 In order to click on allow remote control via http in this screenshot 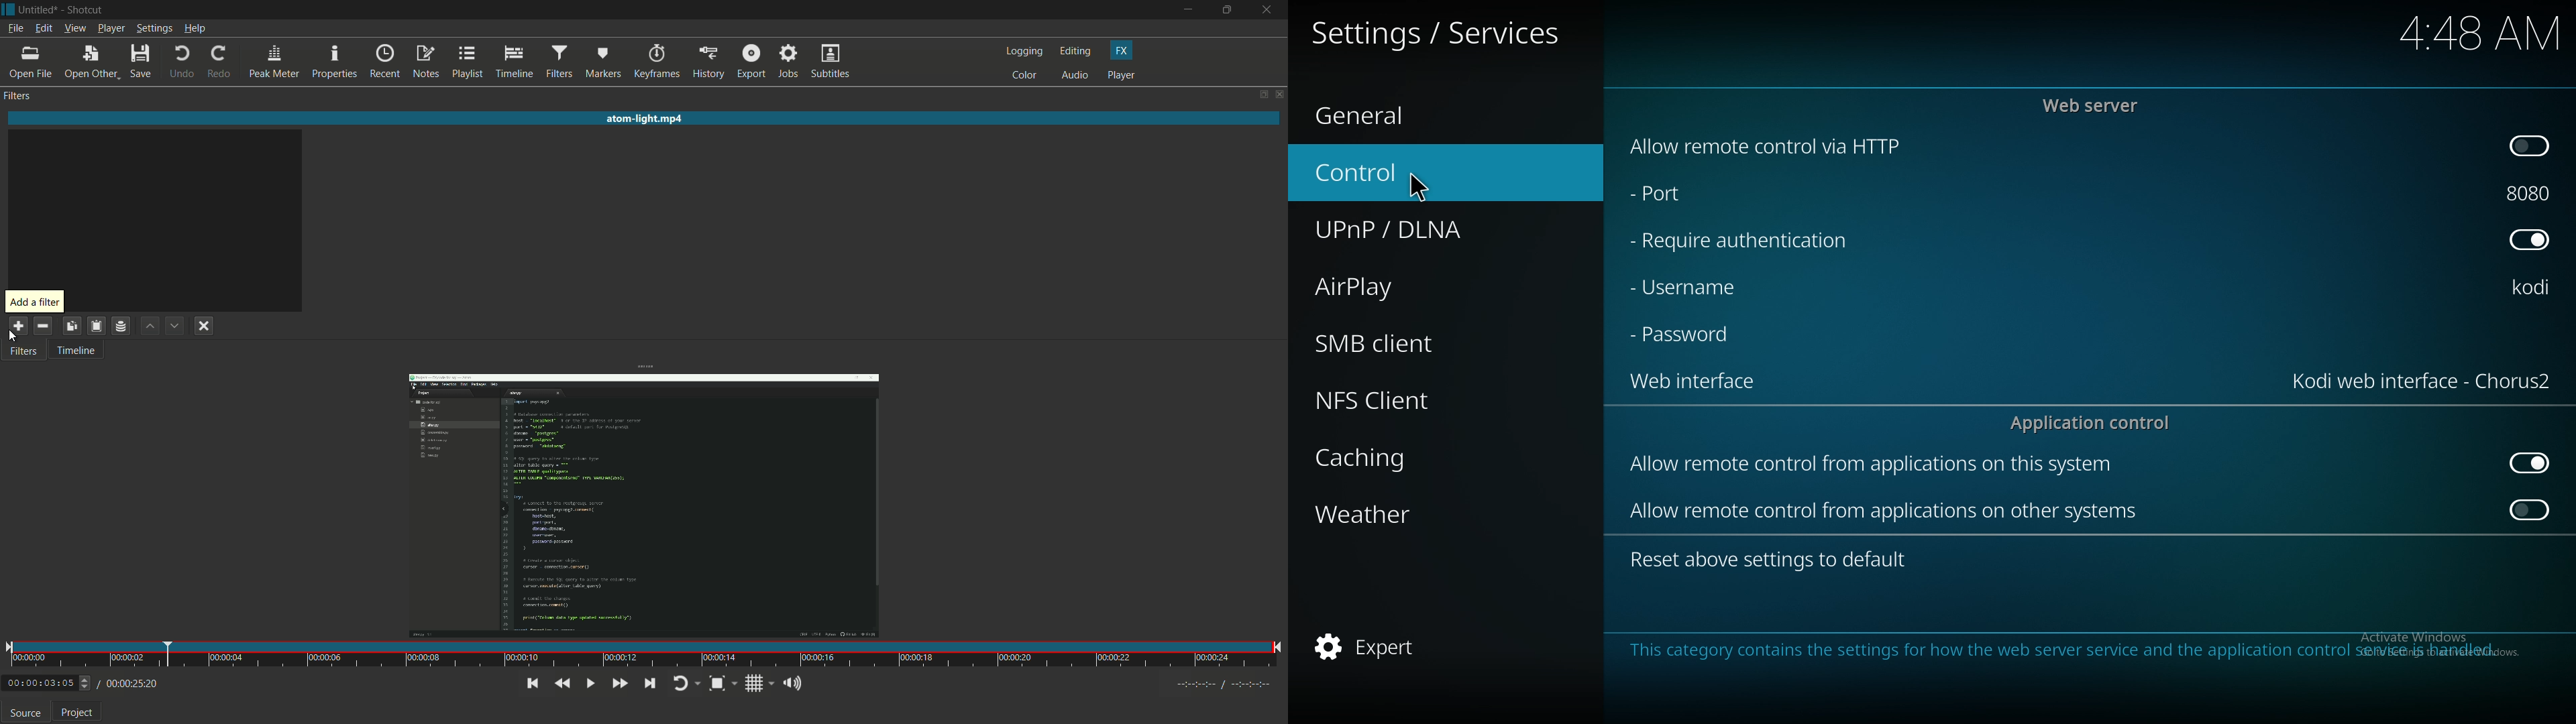, I will do `click(1801, 145)`.